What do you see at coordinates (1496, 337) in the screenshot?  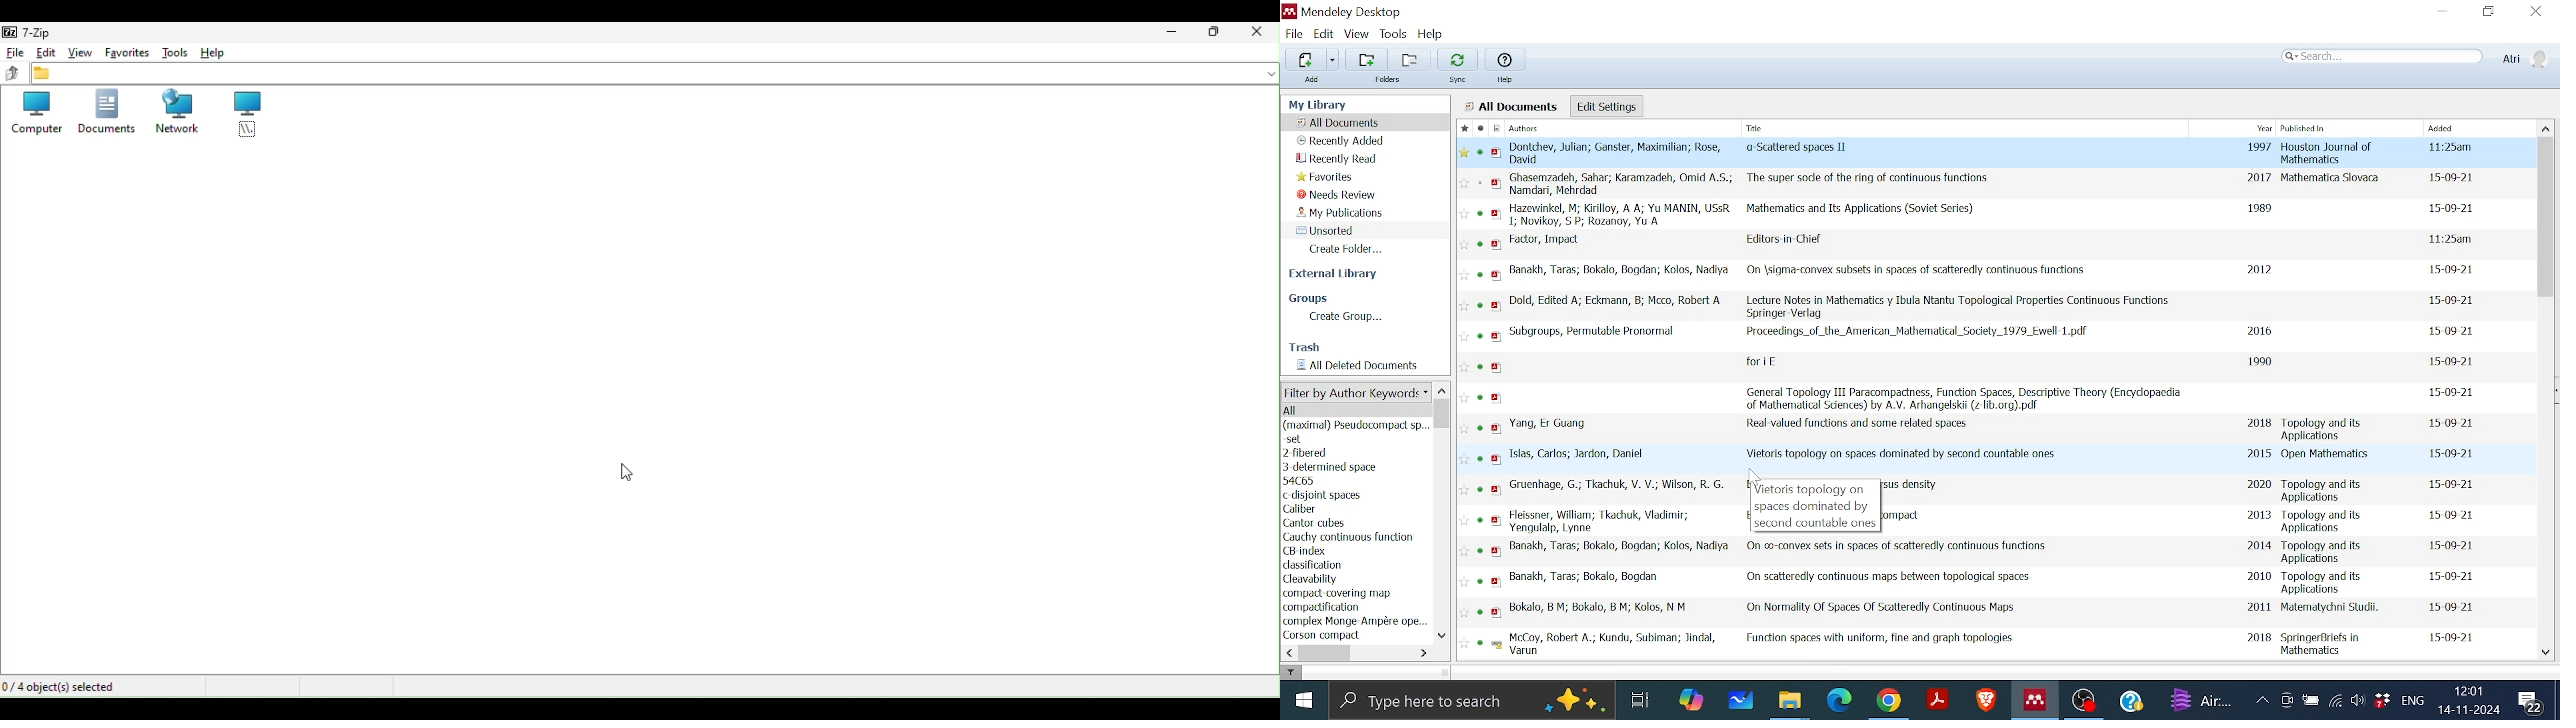 I see `pdf` at bounding box center [1496, 337].